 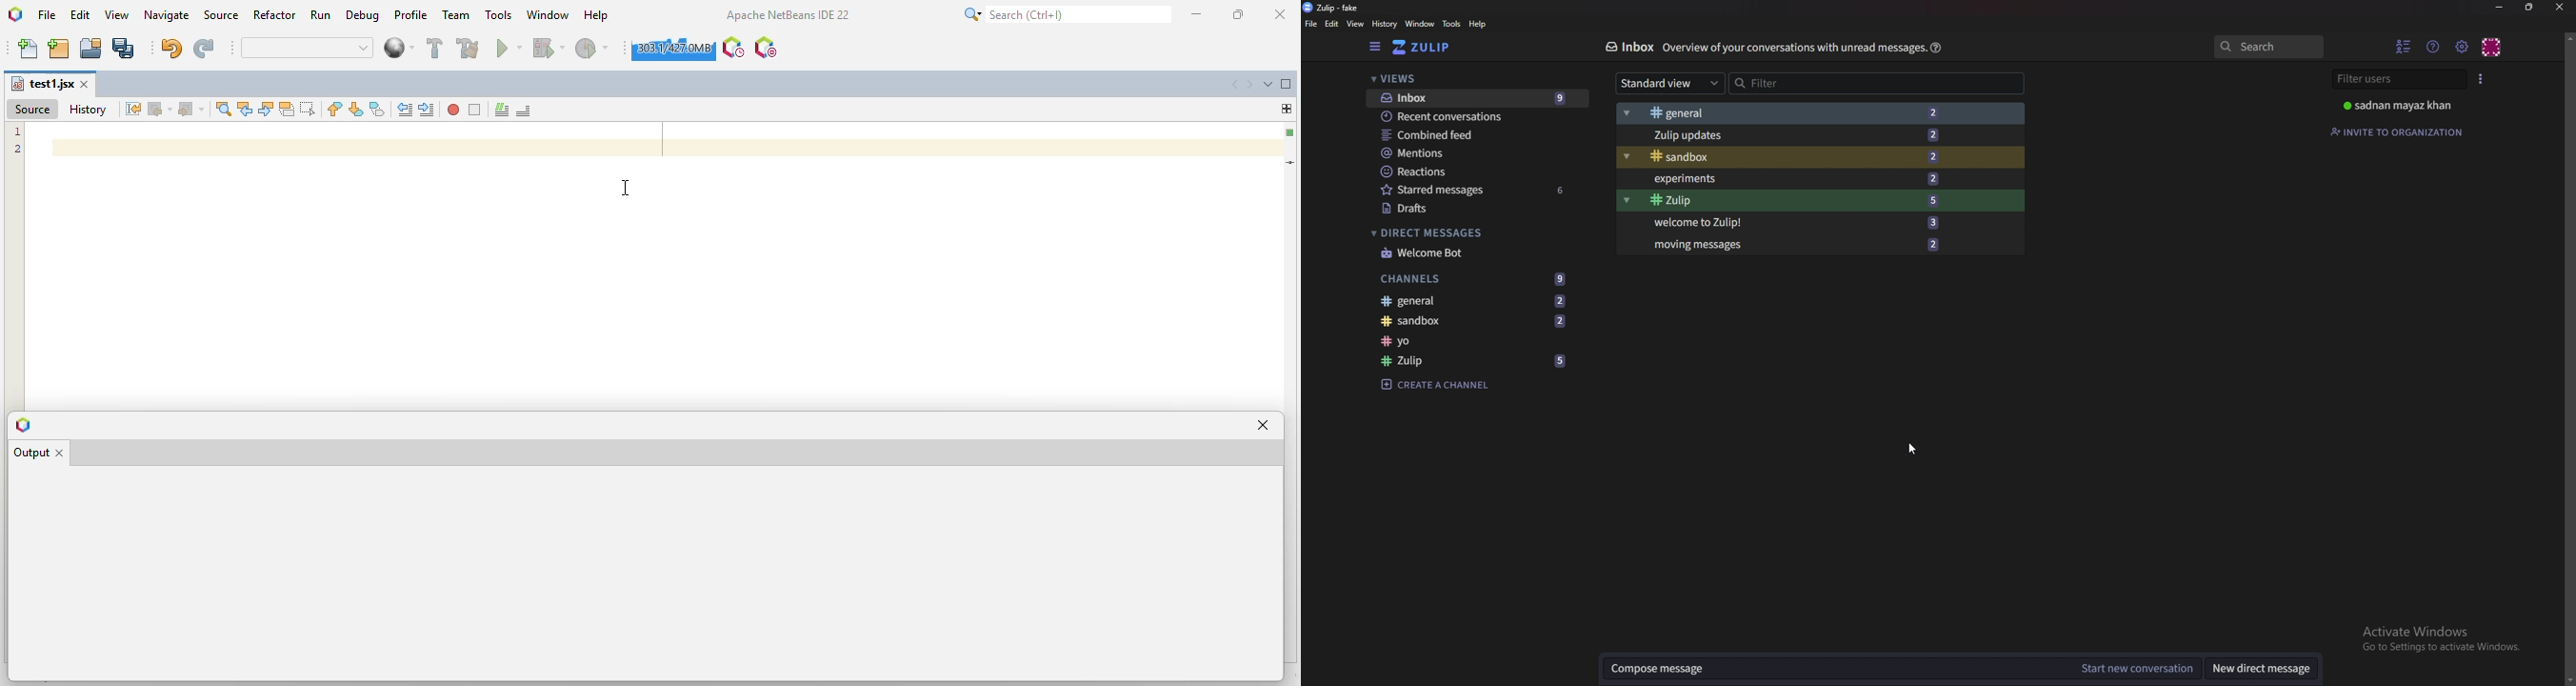 I want to click on stop macro recording, so click(x=475, y=111).